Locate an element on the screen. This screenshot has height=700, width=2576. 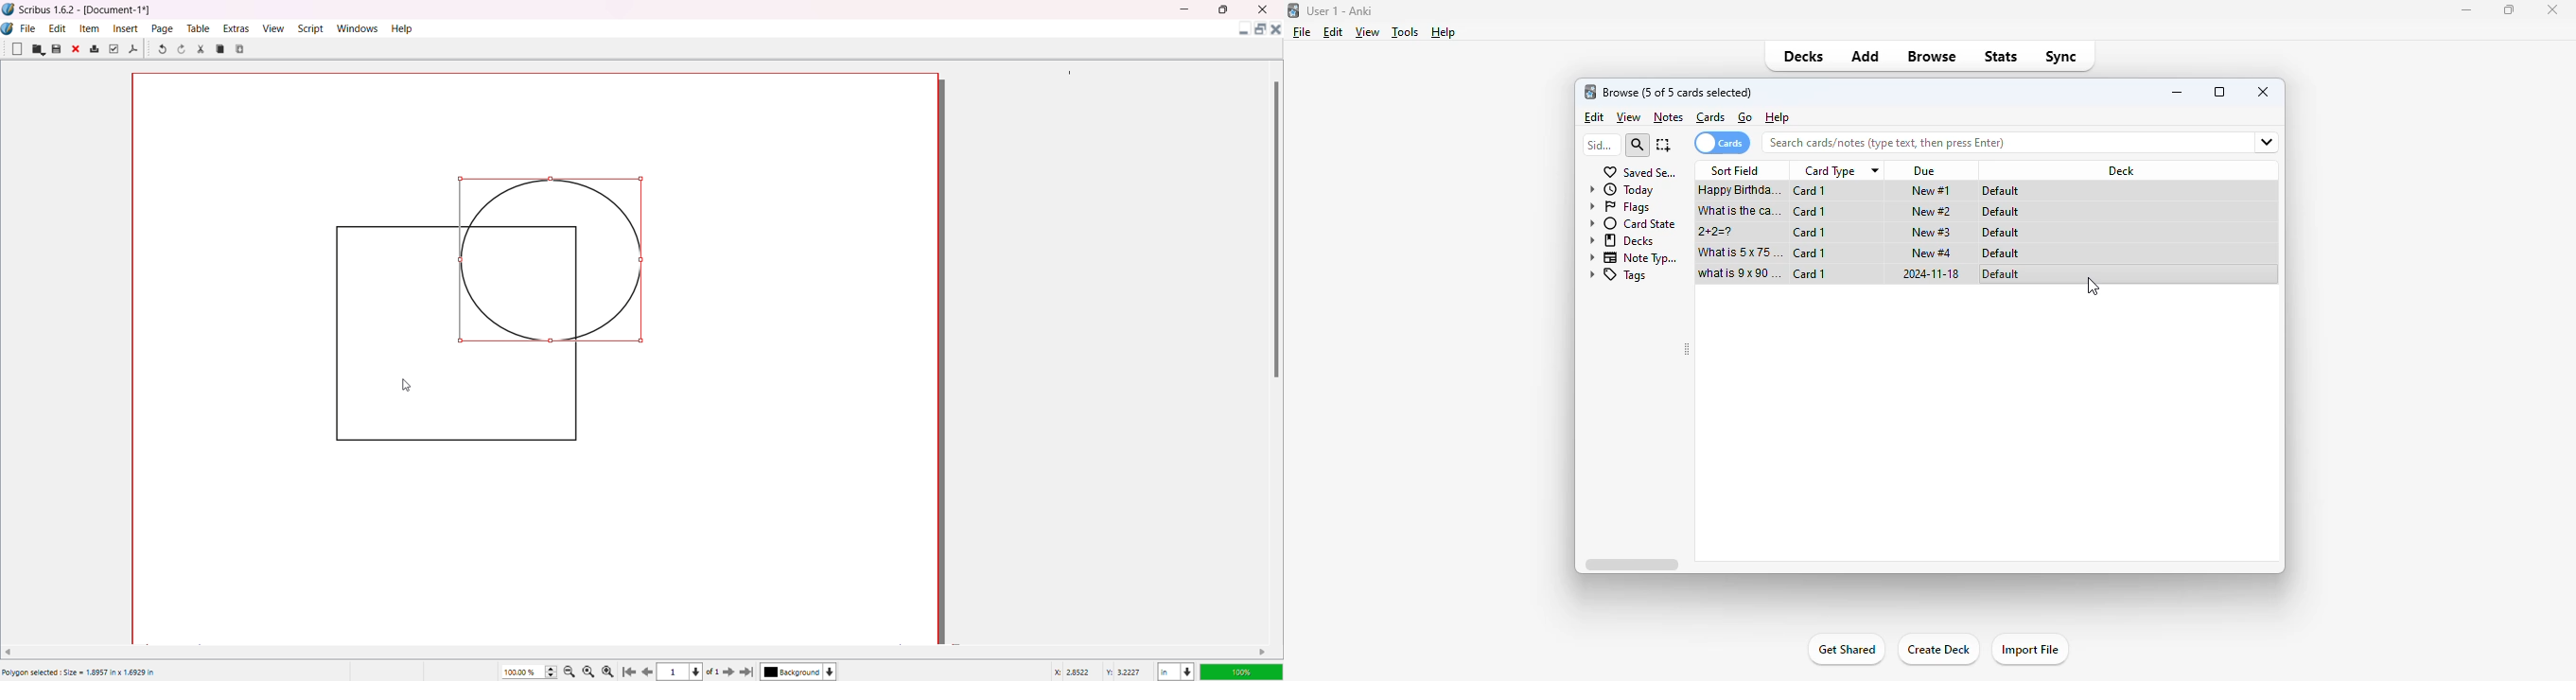
Current page is located at coordinates (676, 672).